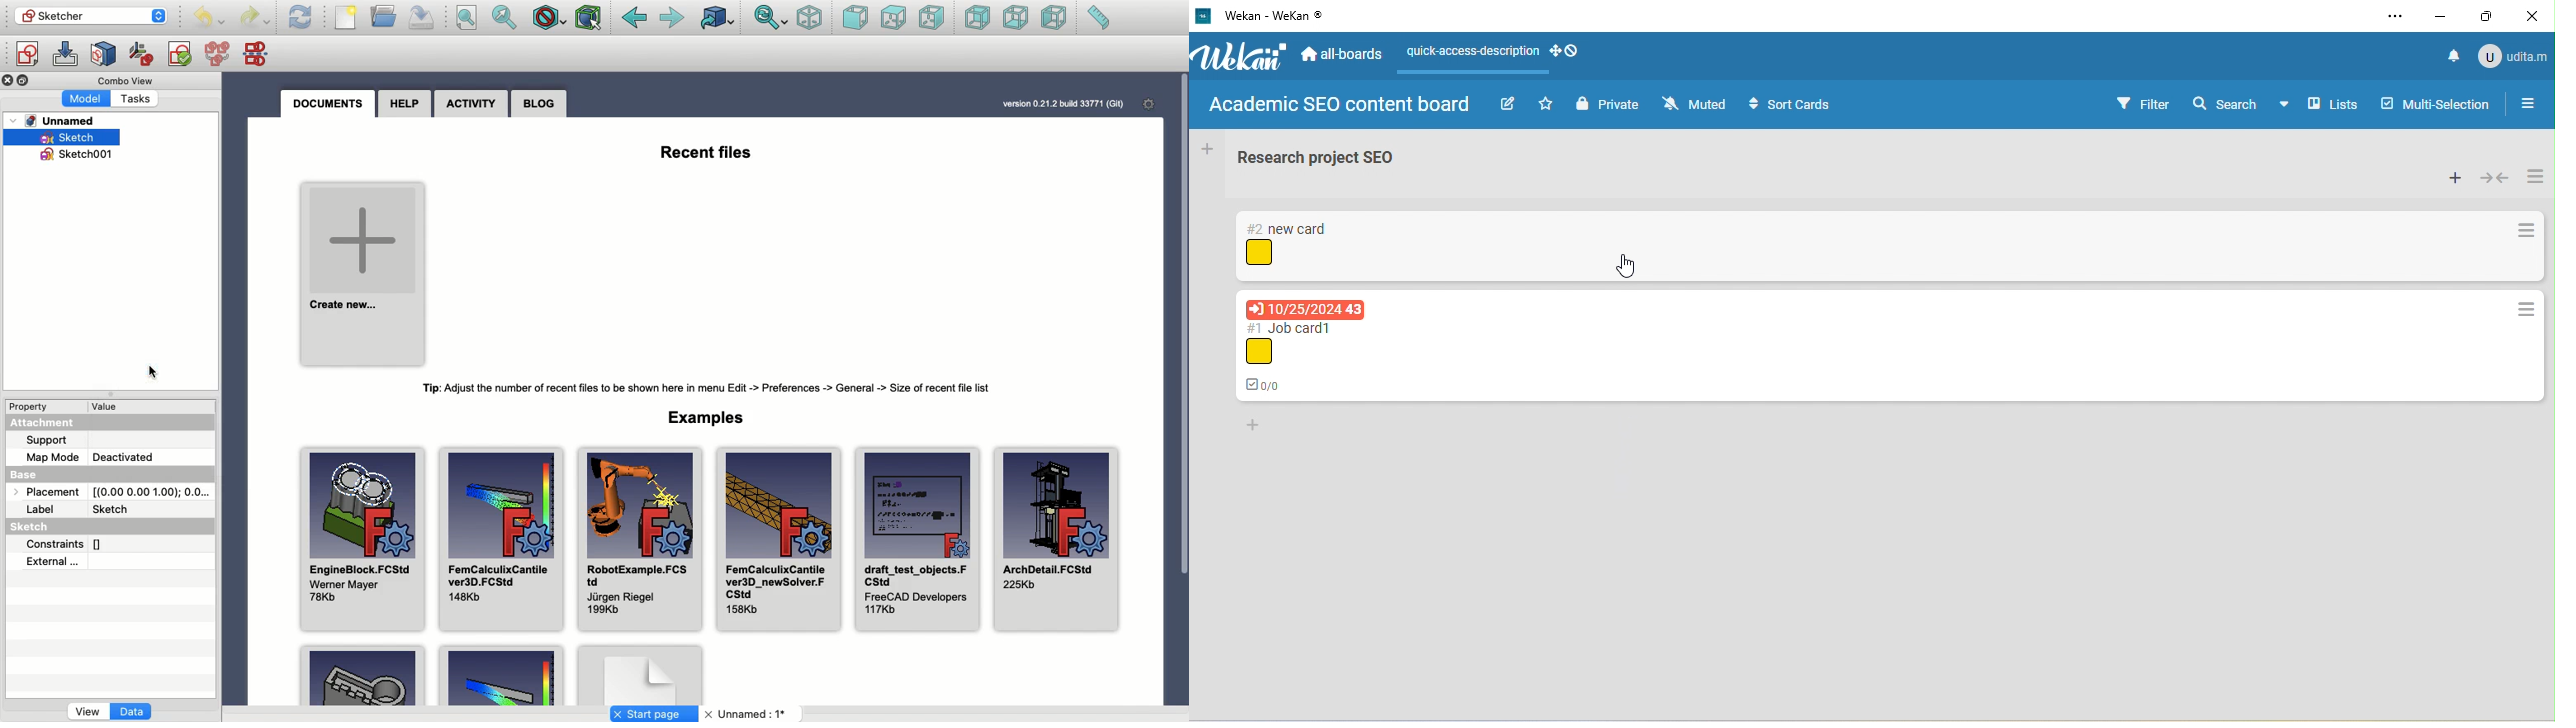 The height and width of the screenshot is (728, 2576). Describe the element at coordinates (2442, 17) in the screenshot. I see `minimize` at that location.